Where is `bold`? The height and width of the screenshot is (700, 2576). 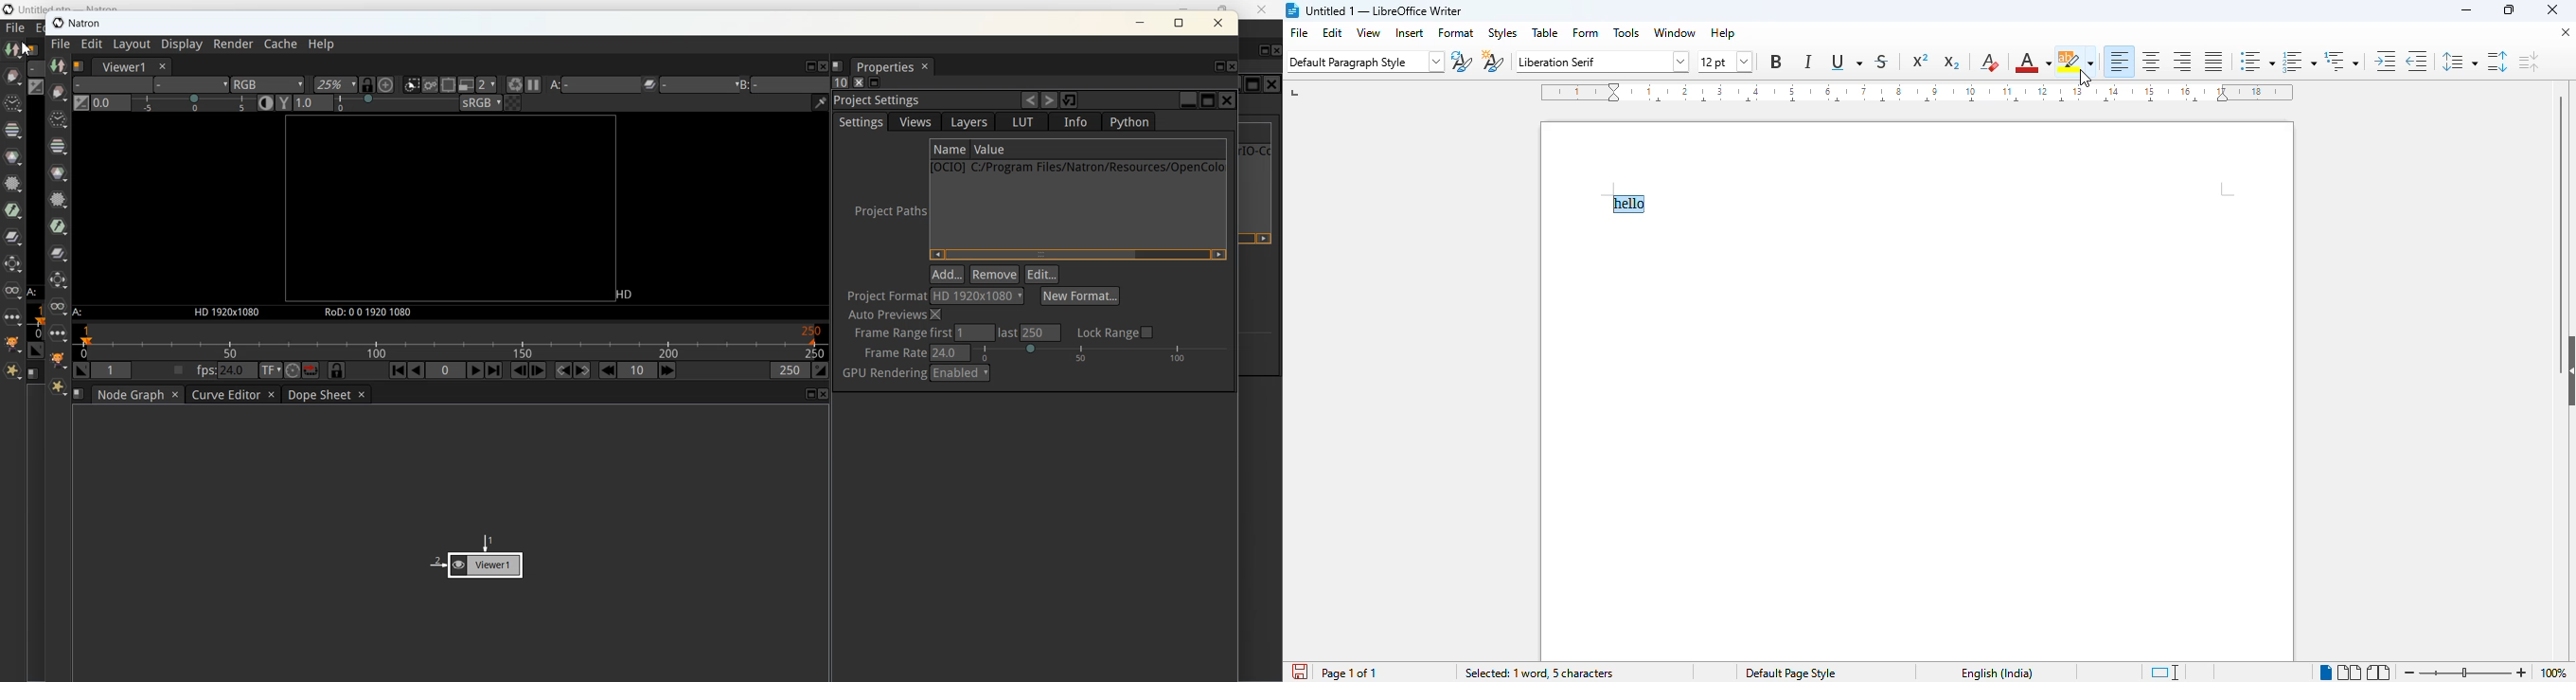
bold is located at coordinates (1776, 62).